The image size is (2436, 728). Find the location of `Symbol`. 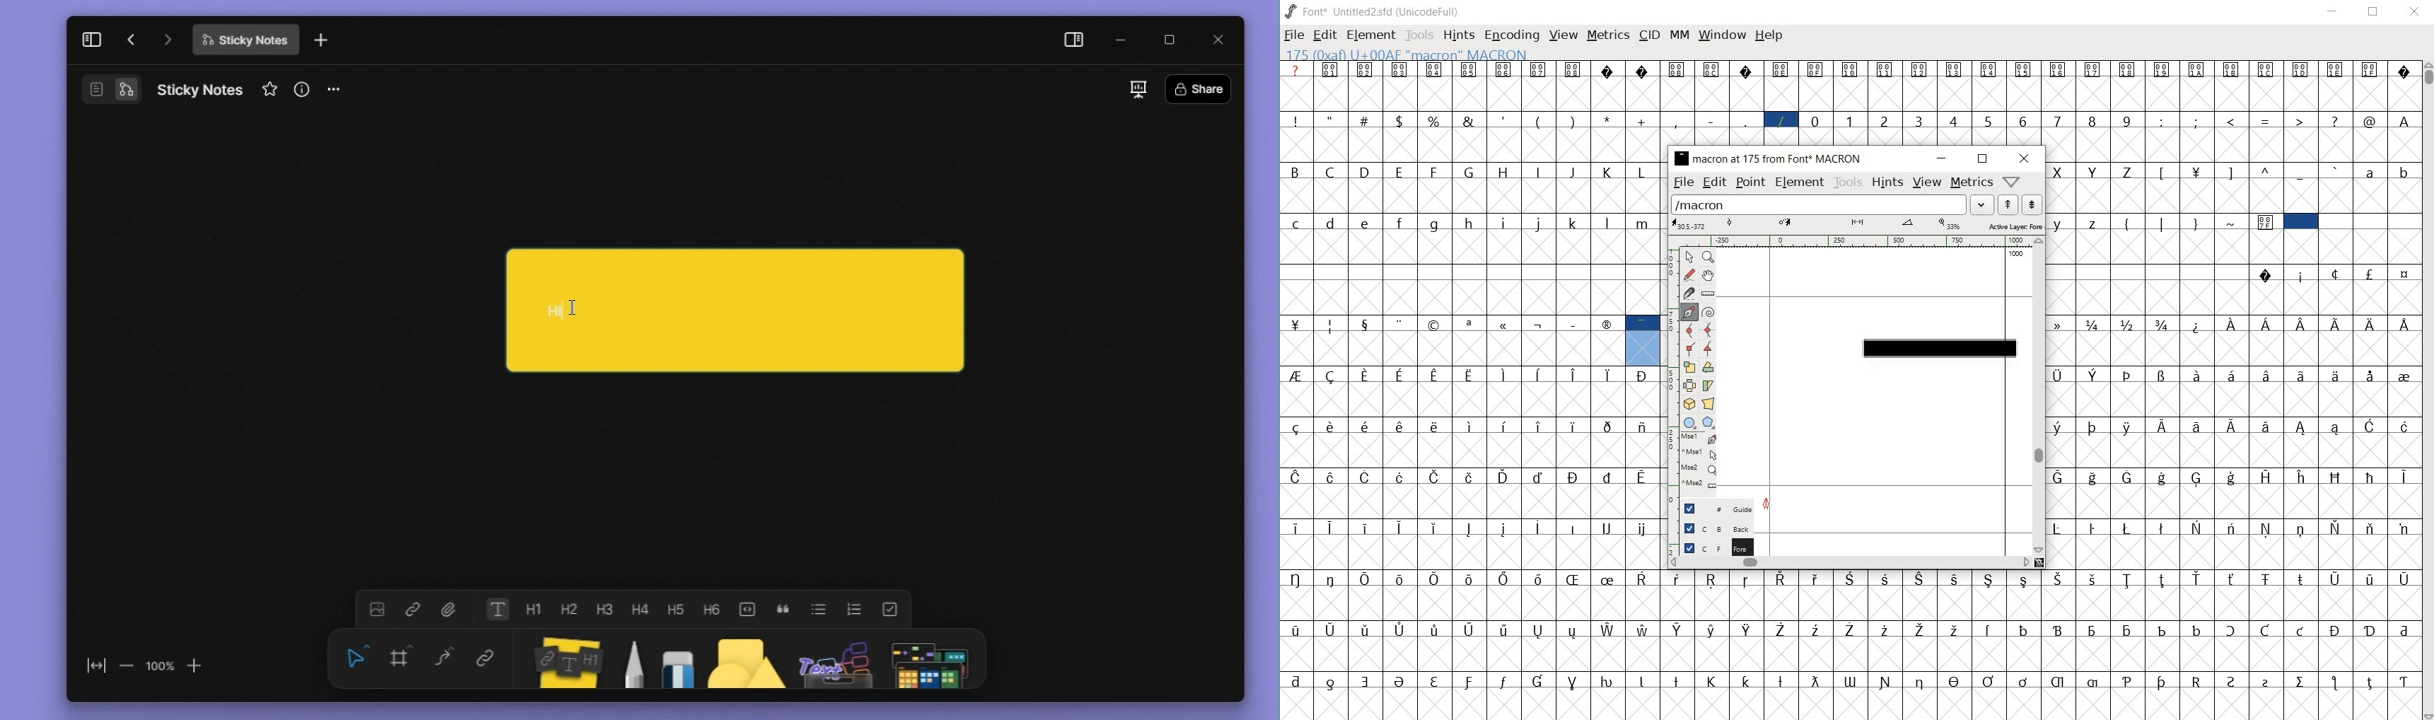

Symbol is located at coordinates (1472, 374).